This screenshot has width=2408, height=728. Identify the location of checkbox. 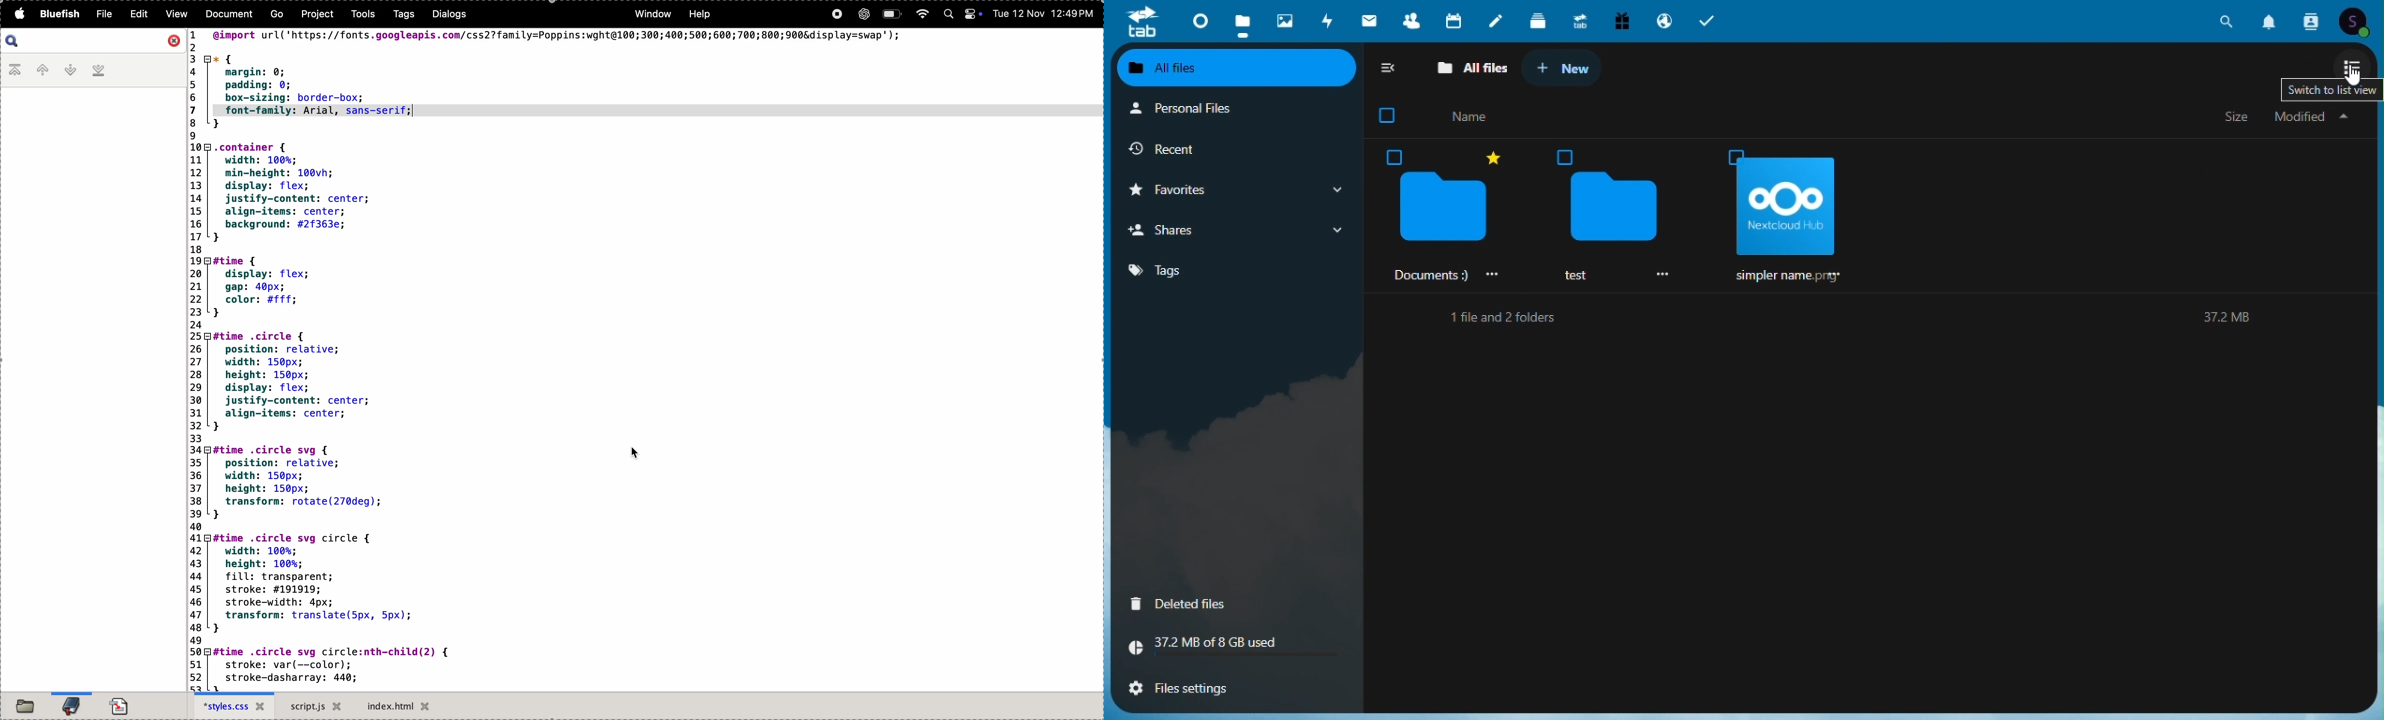
(1395, 116).